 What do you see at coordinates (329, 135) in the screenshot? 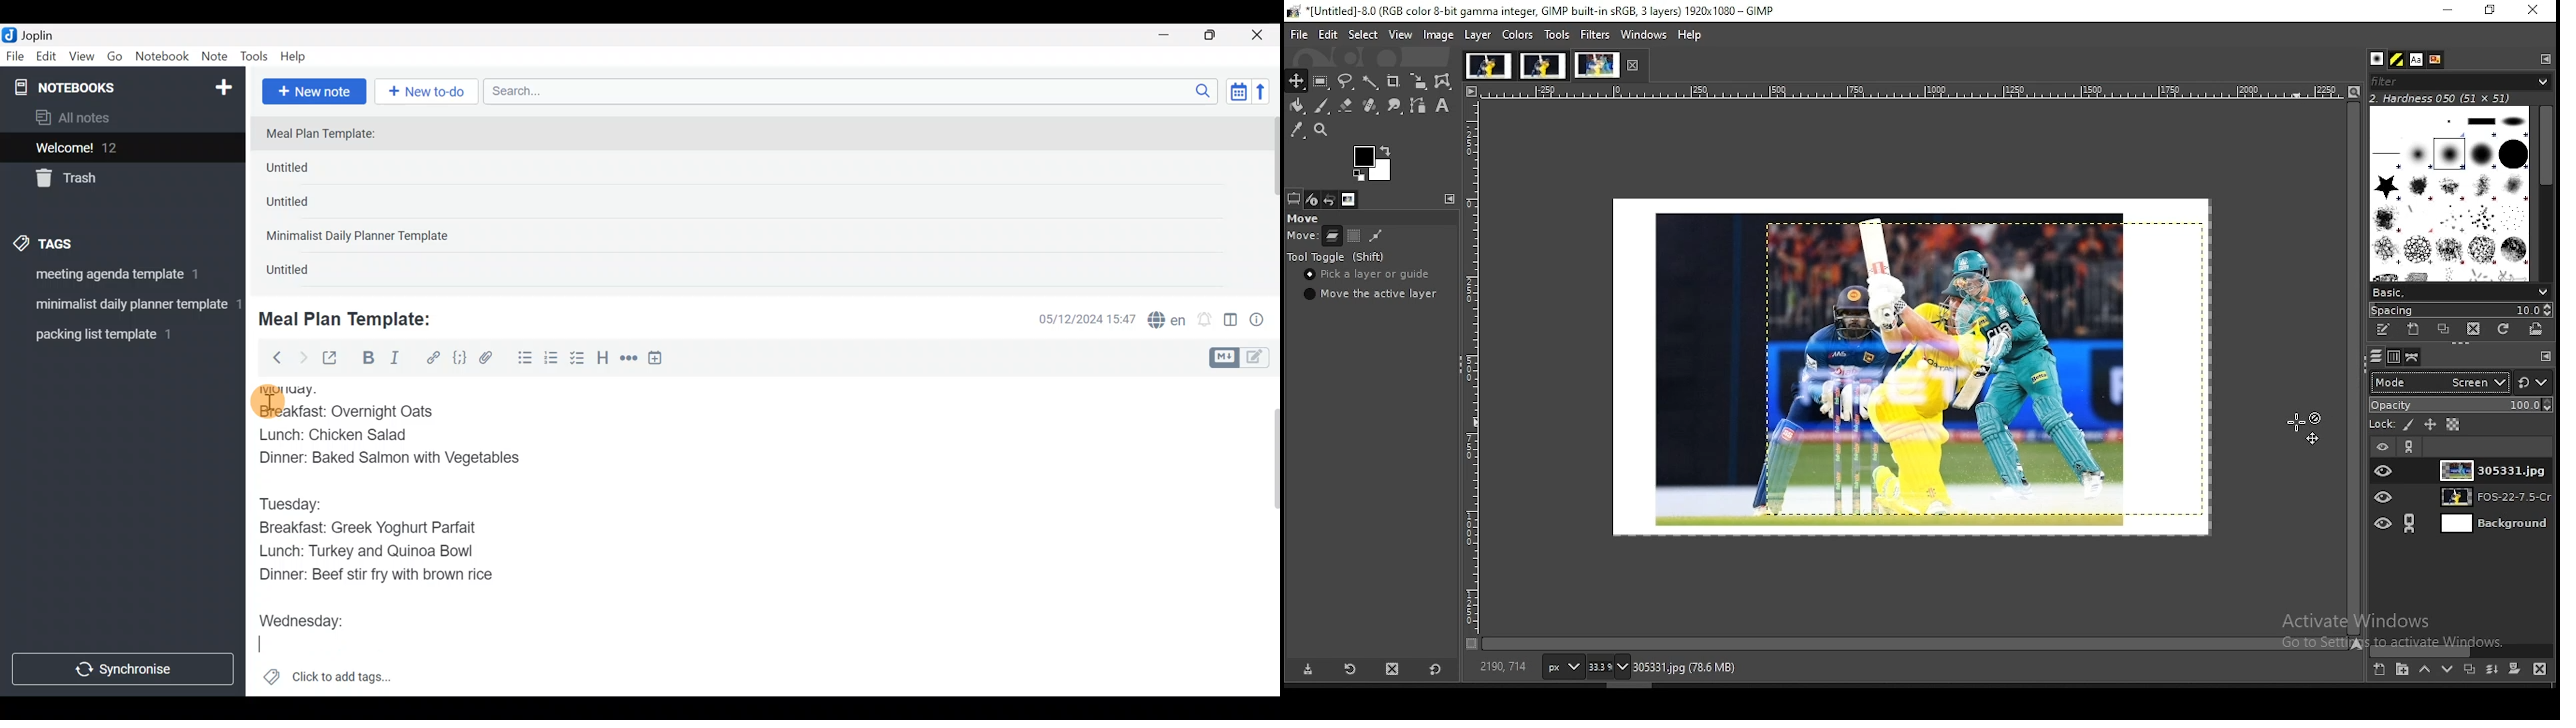
I see `Meal Plan Template:` at bounding box center [329, 135].